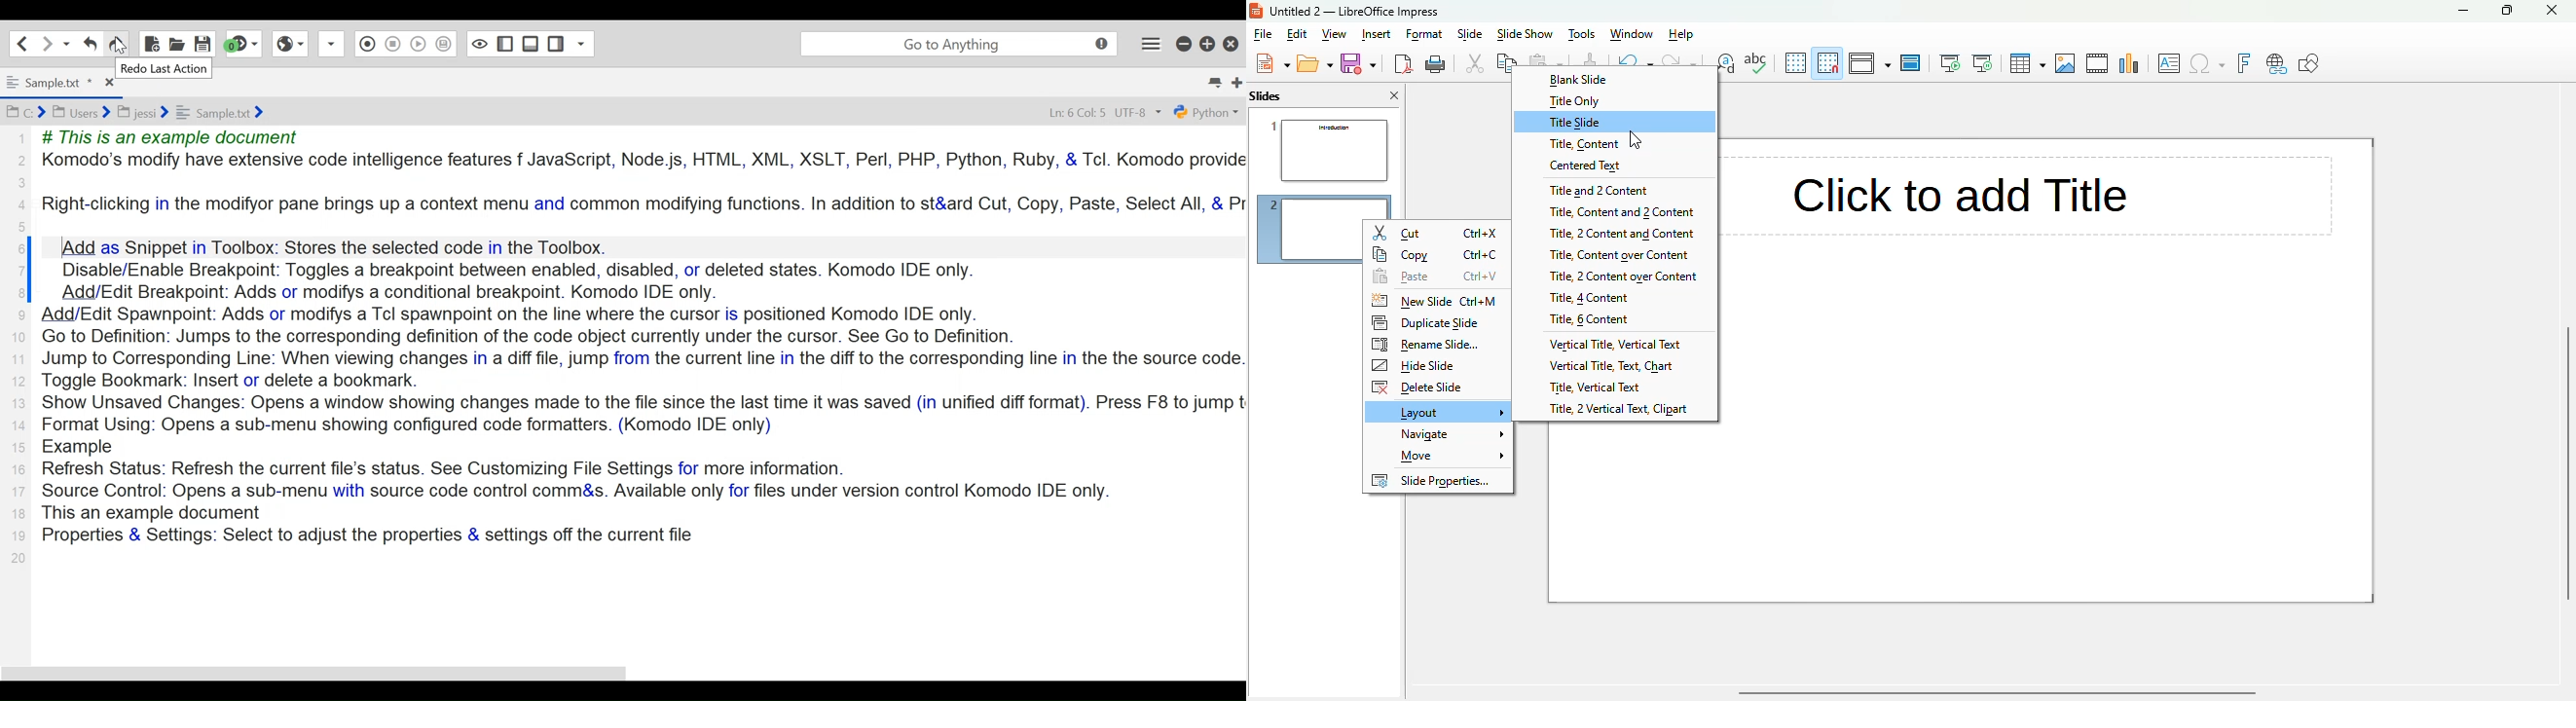 Image resolution: width=2576 pixels, height=728 pixels. I want to click on title, 6 content, so click(1615, 319).